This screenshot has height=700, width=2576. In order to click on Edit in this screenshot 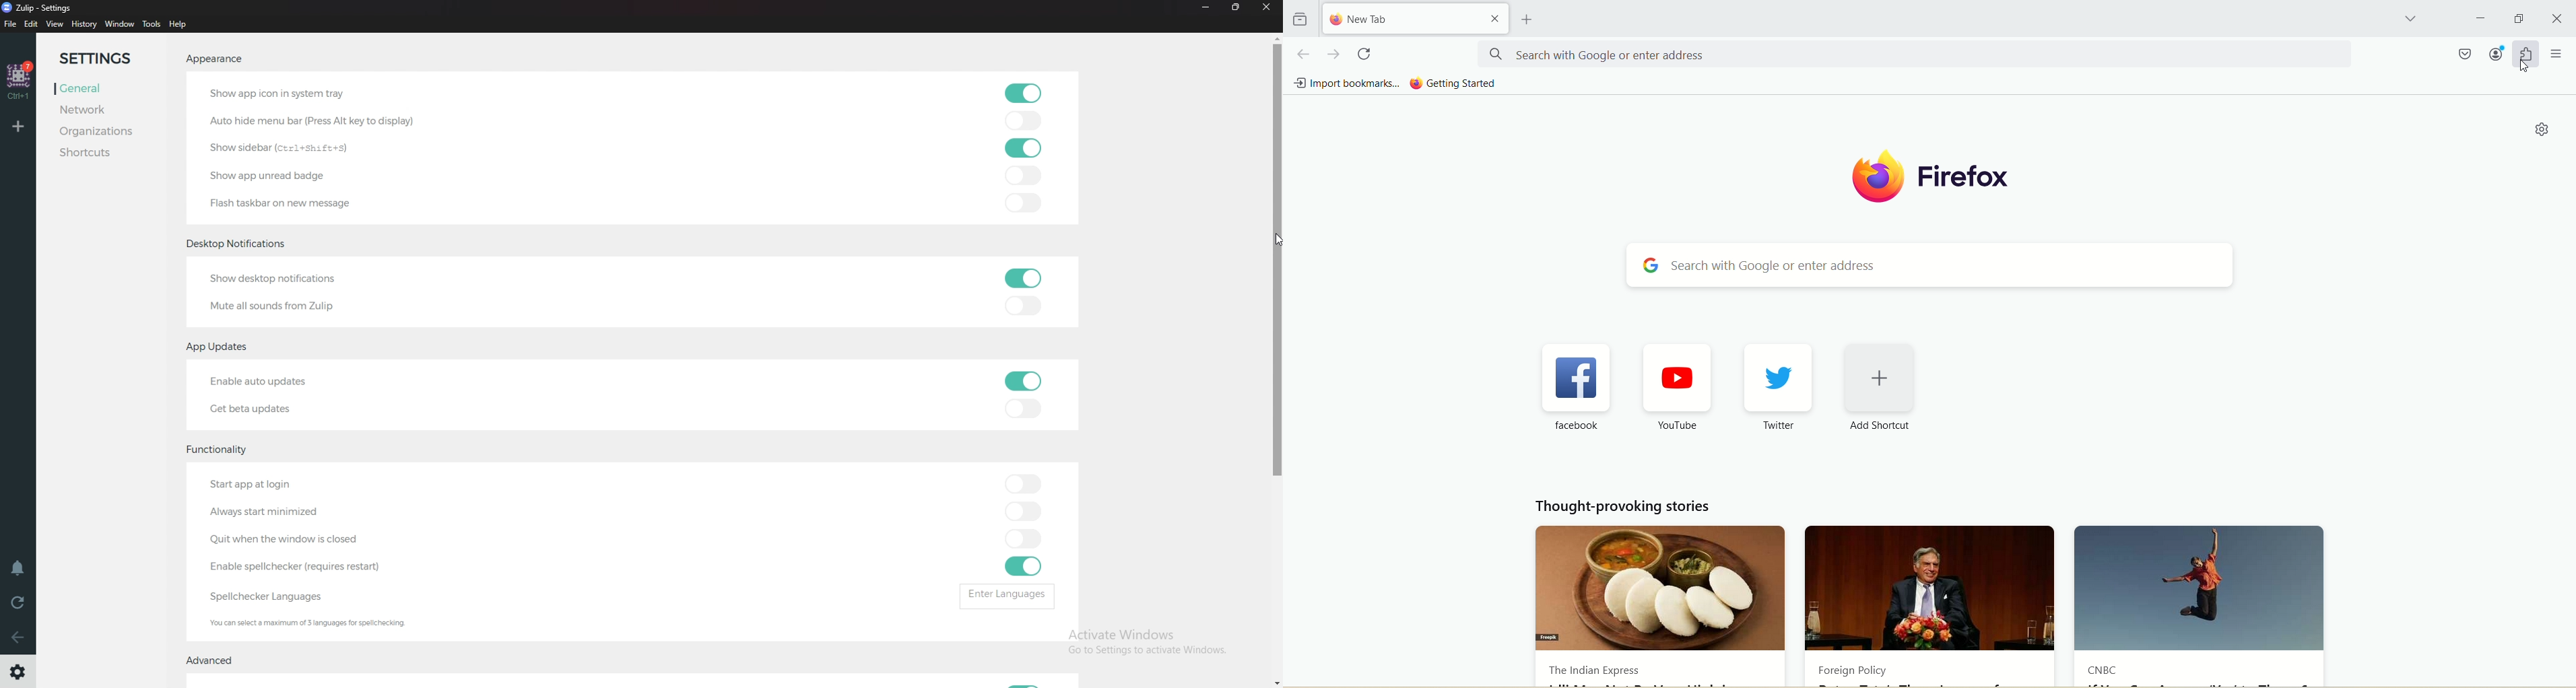, I will do `click(32, 25)`.